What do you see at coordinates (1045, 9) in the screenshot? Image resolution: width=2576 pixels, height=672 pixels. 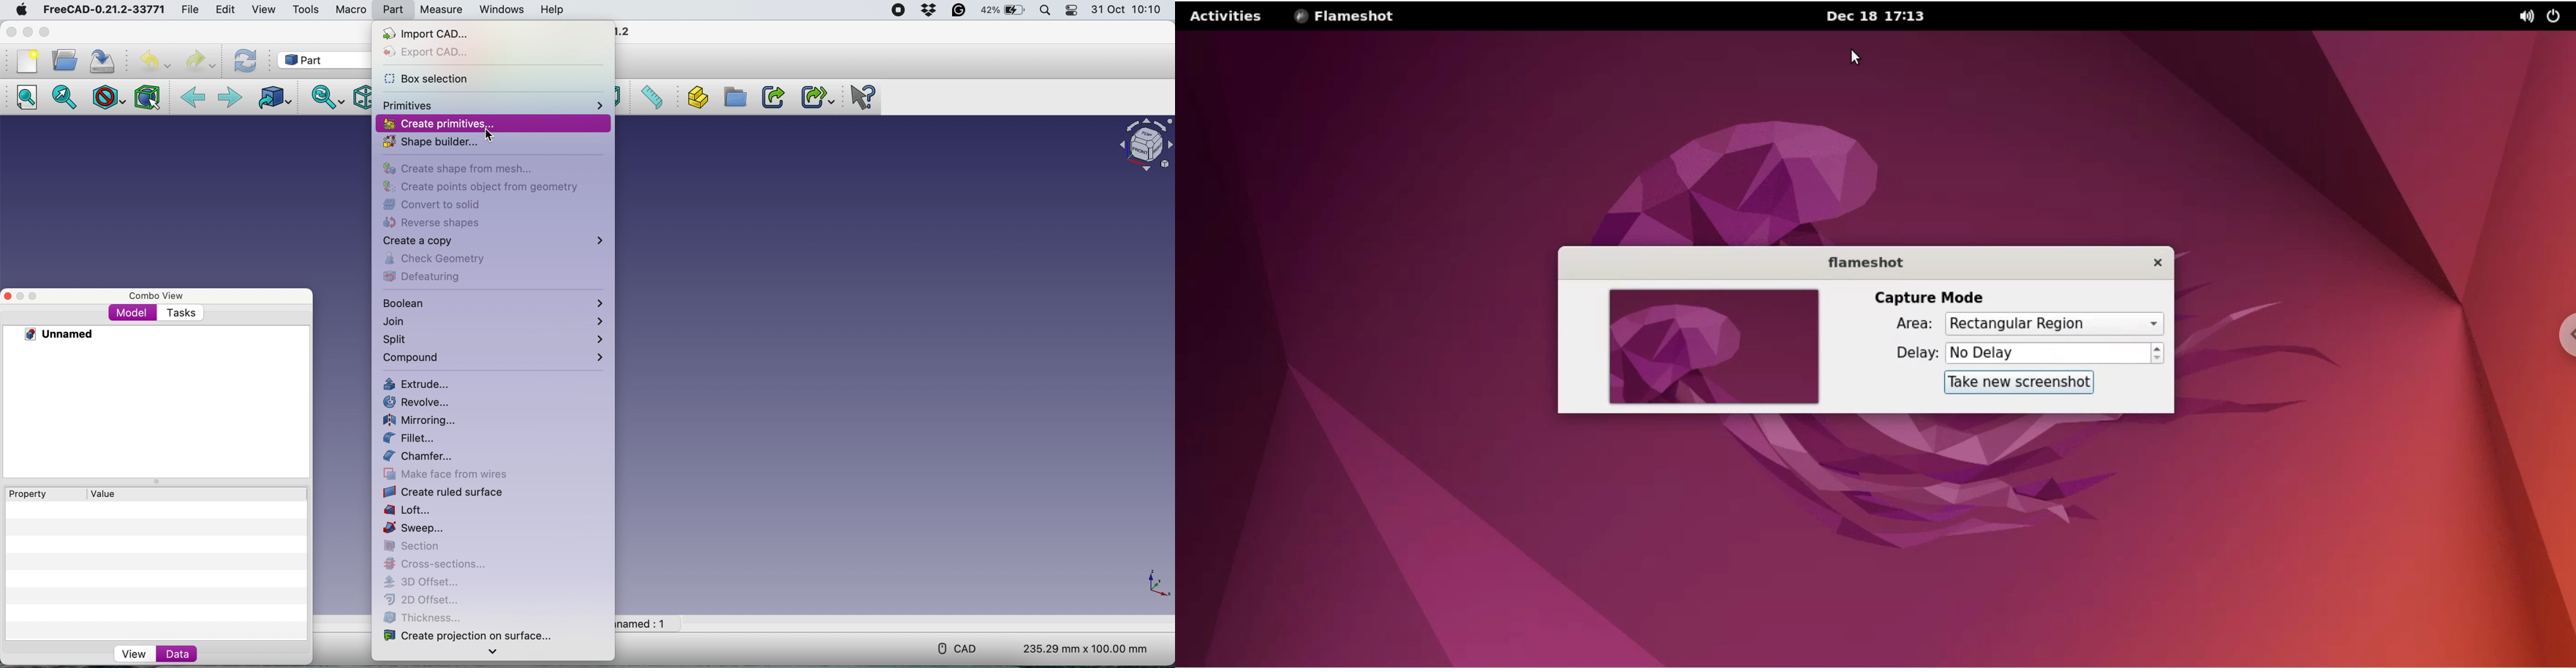 I see `Spotlight Search` at bounding box center [1045, 9].